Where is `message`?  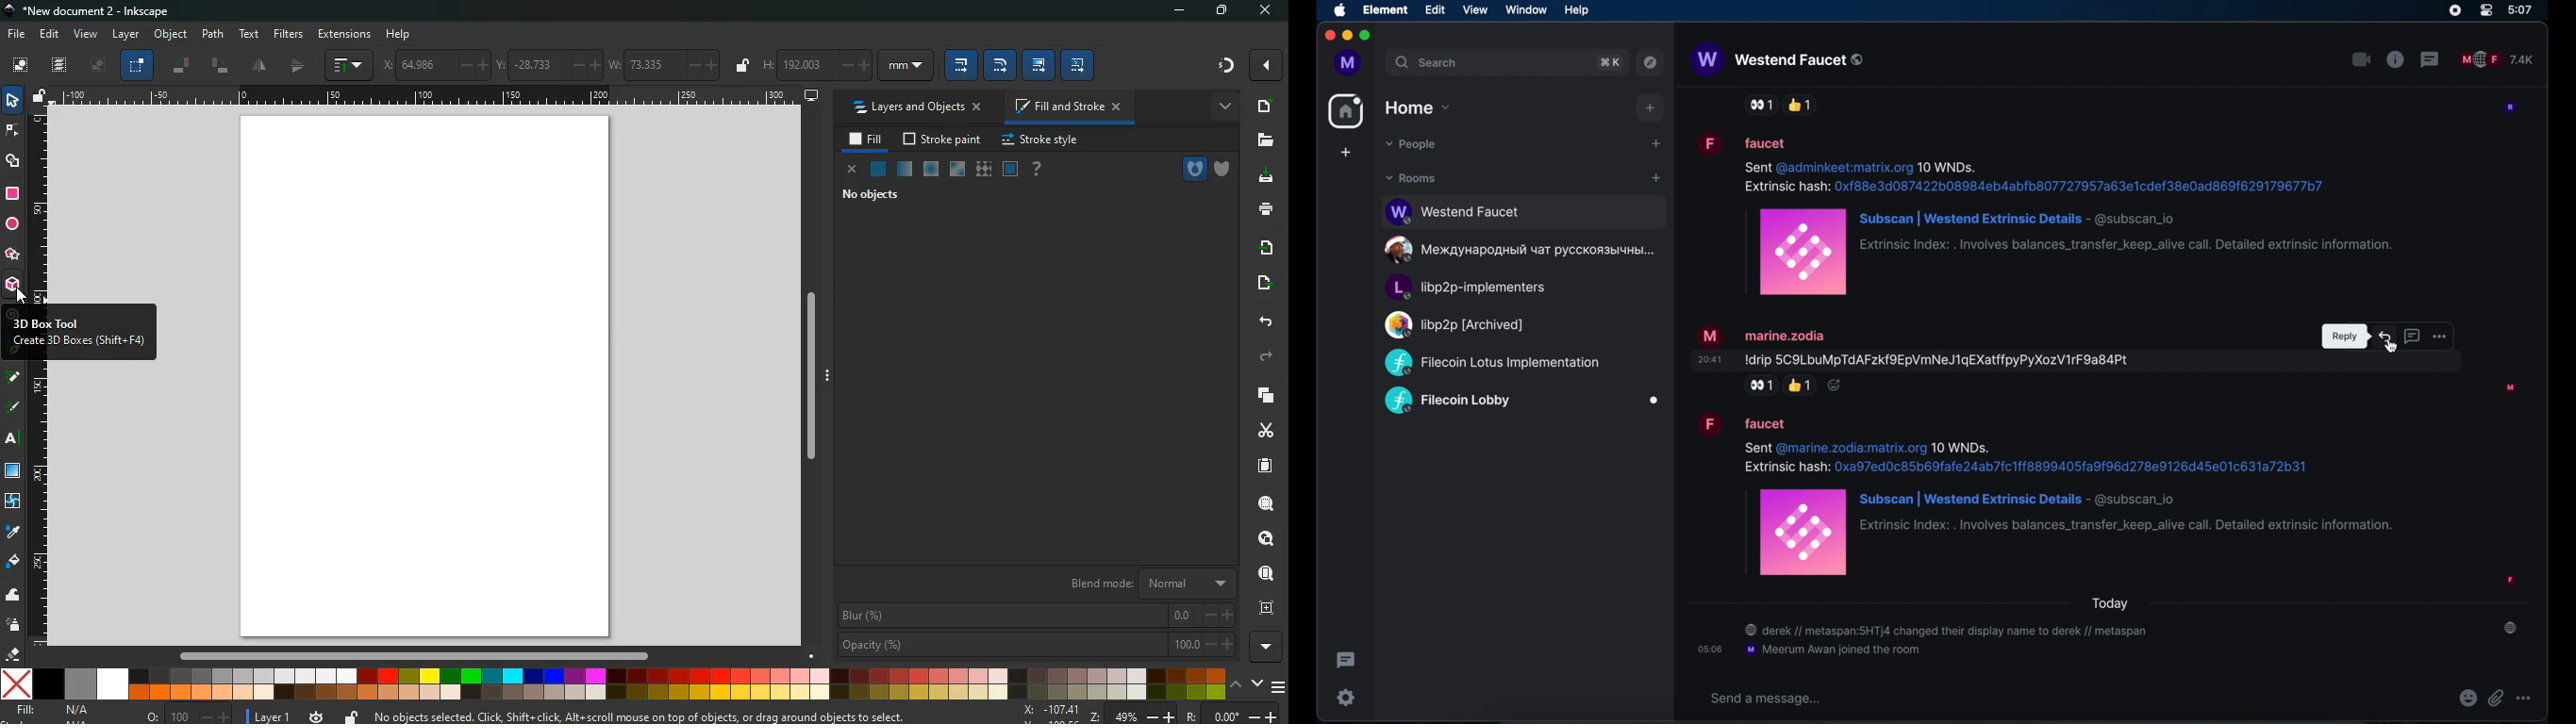
message is located at coordinates (2042, 494).